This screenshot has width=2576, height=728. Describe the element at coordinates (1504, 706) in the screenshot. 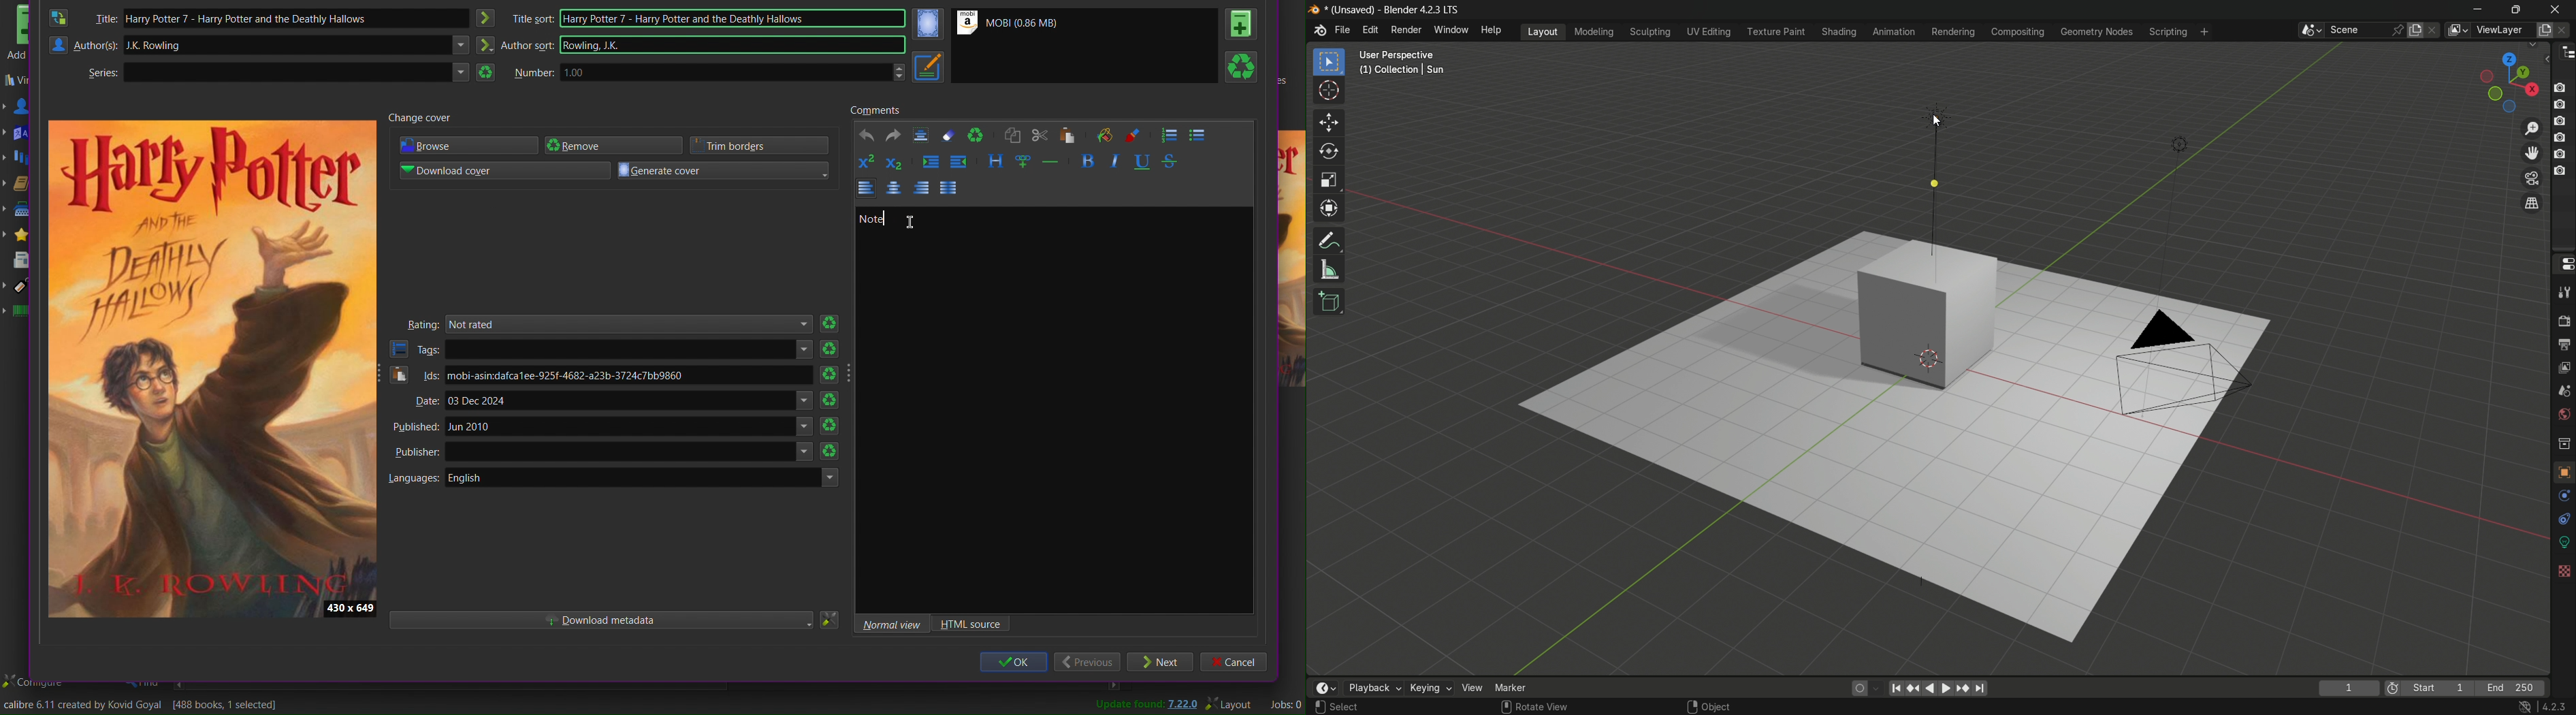

I see `mouse scroll` at that location.